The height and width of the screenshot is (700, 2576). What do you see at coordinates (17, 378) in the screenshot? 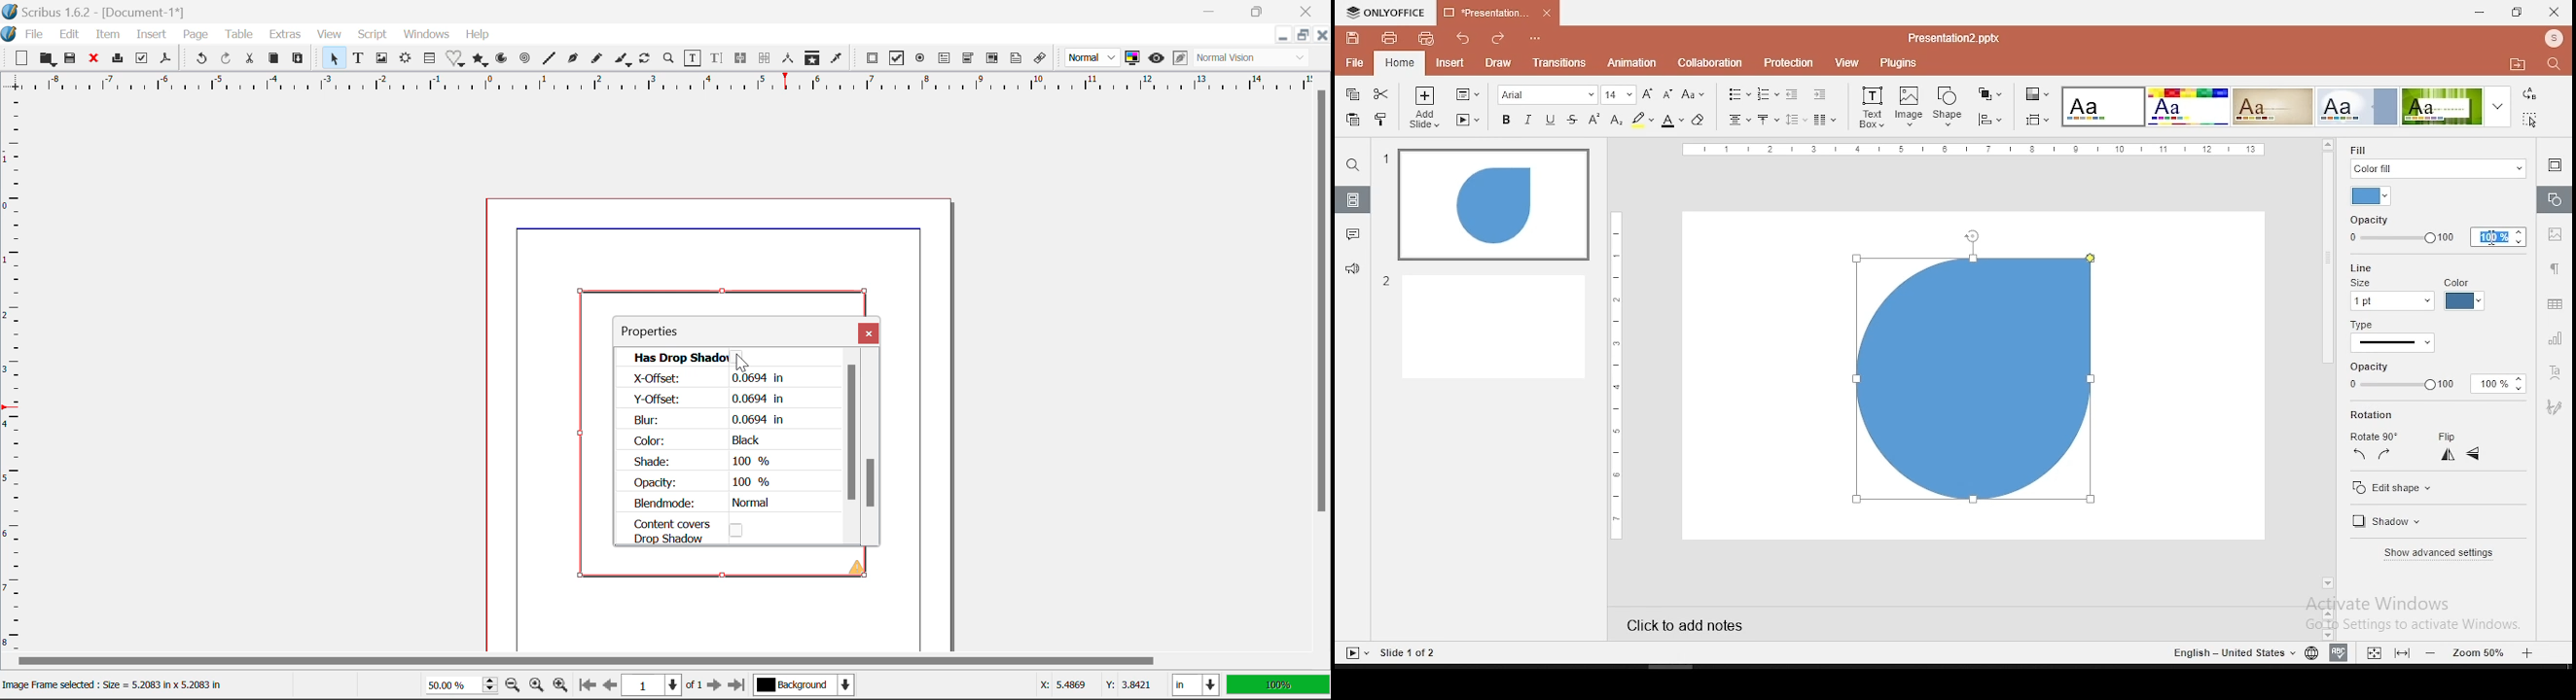
I see `Horizontal Page Margins` at bounding box center [17, 378].